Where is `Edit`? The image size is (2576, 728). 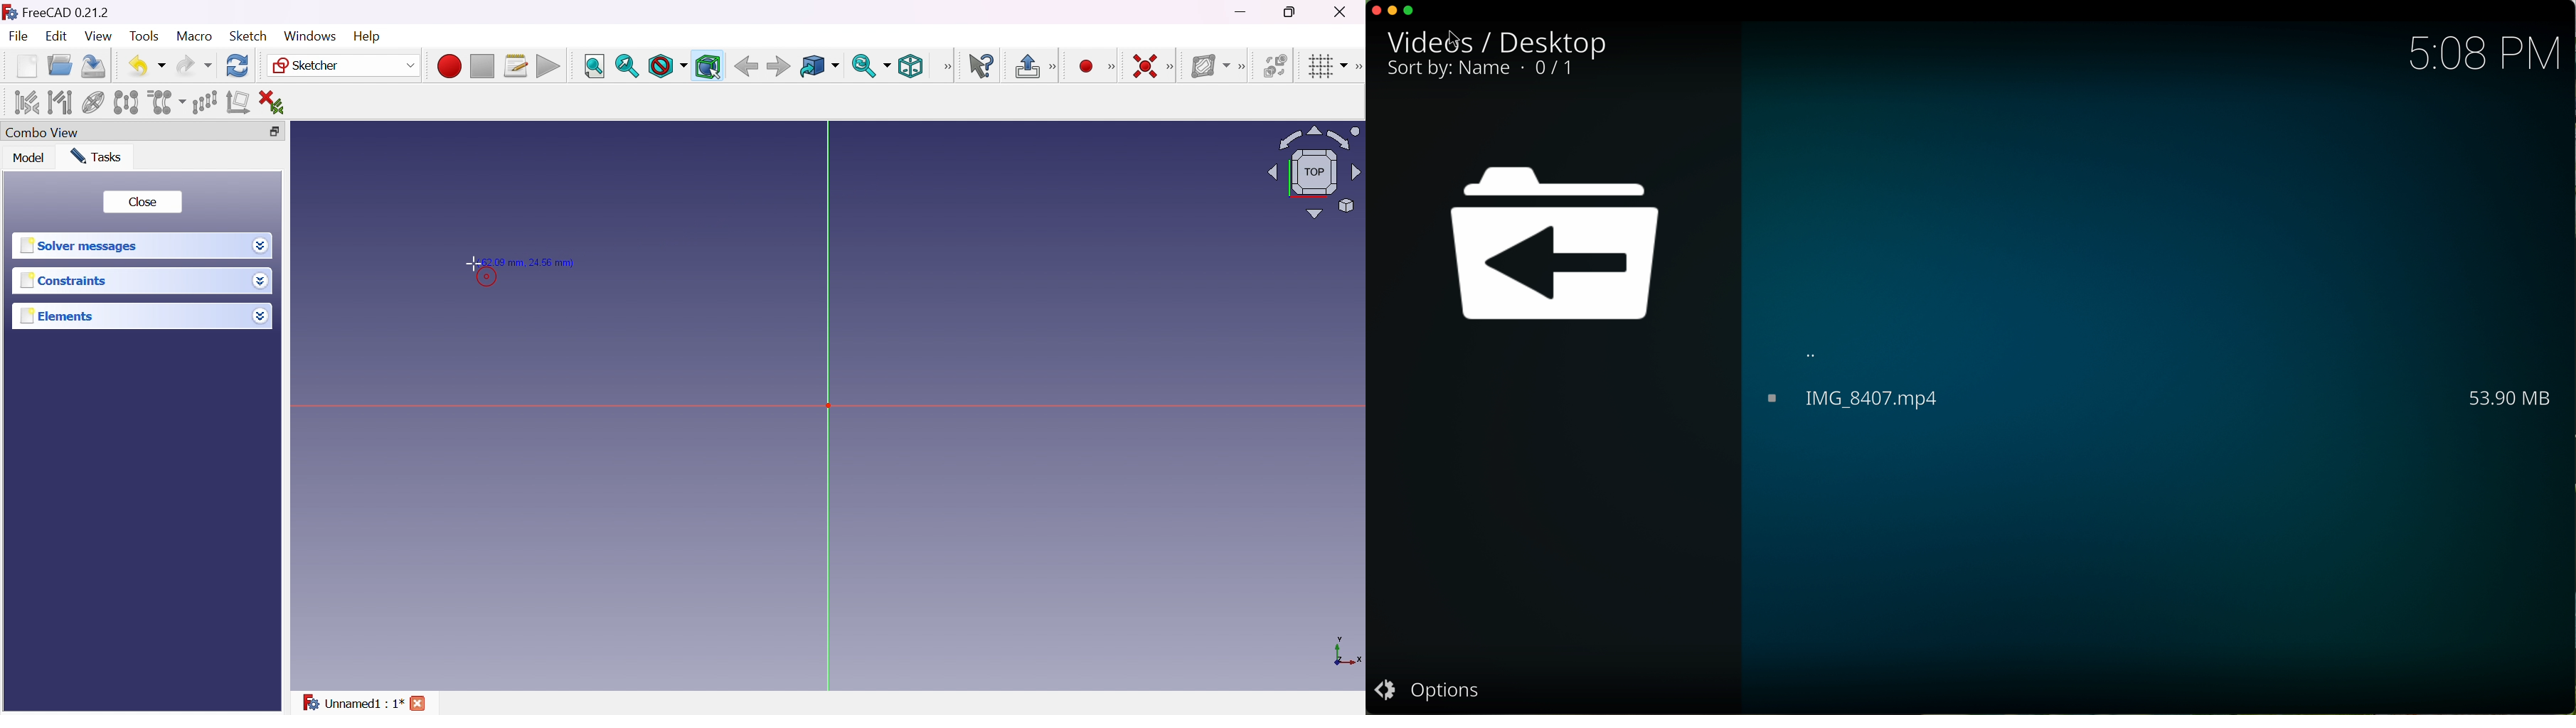 Edit is located at coordinates (58, 38).